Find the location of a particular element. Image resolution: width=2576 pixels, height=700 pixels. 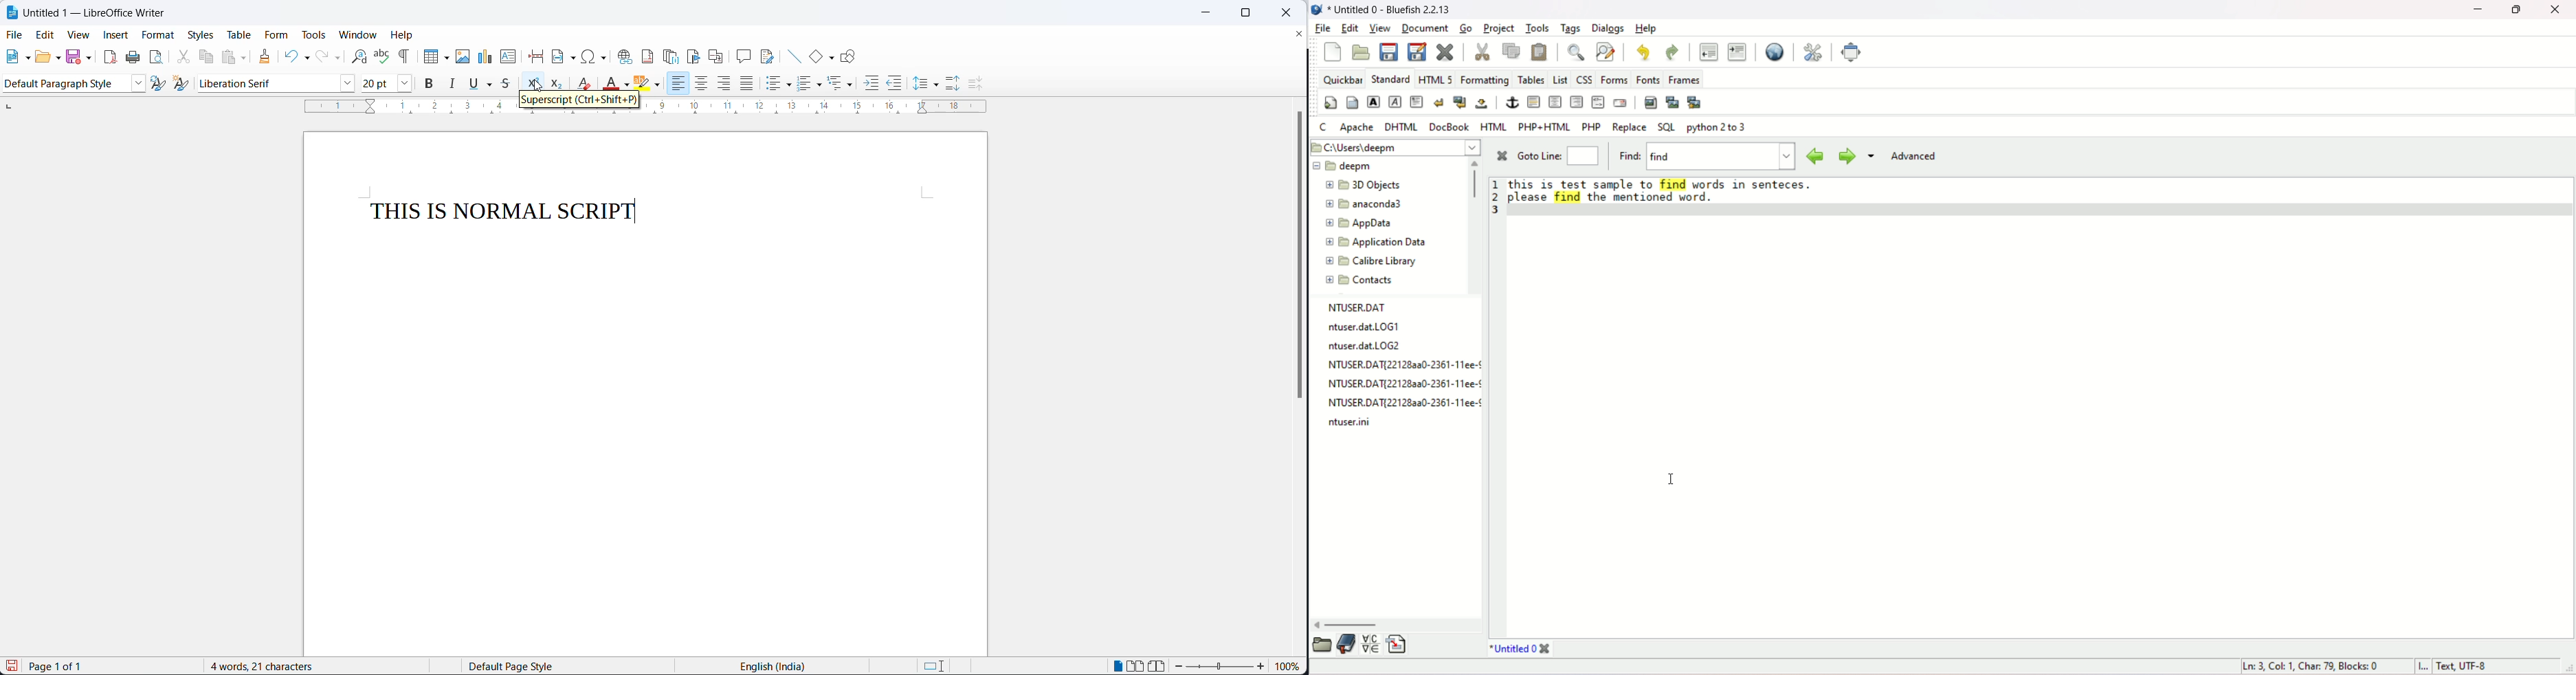

clone formatting is located at coordinates (269, 57).